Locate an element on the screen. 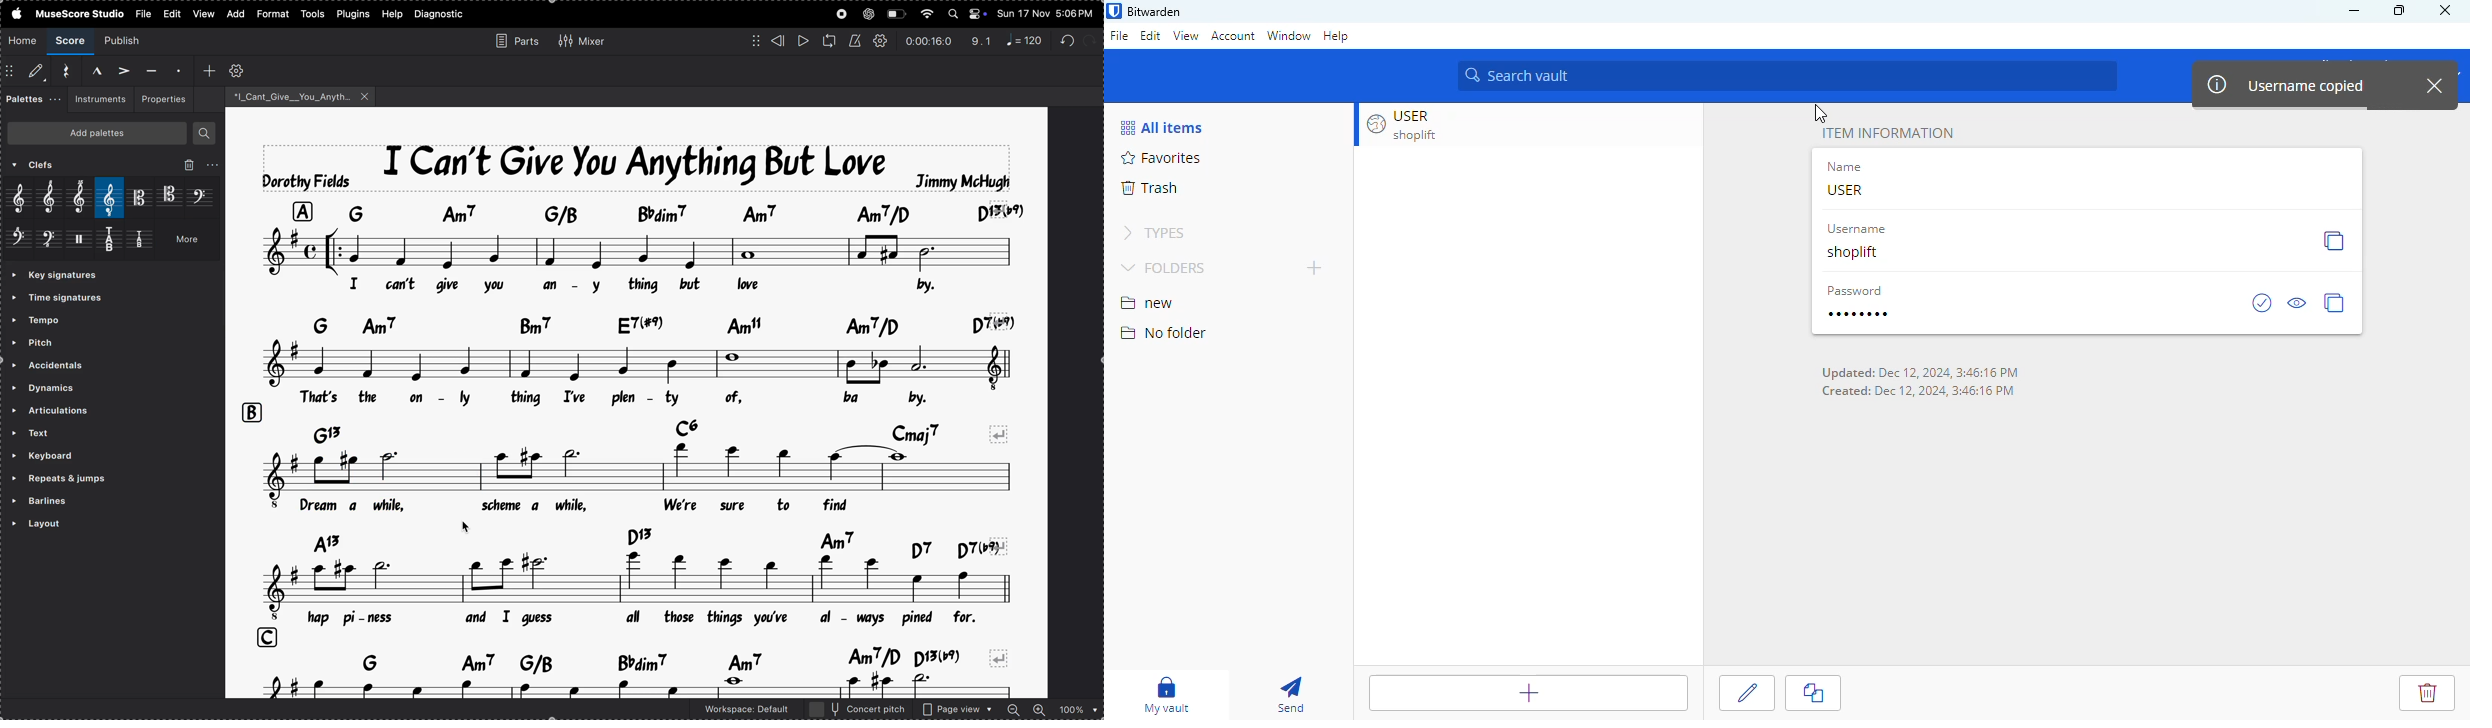 This screenshot has width=2492, height=728. notes is located at coordinates (746, 476).